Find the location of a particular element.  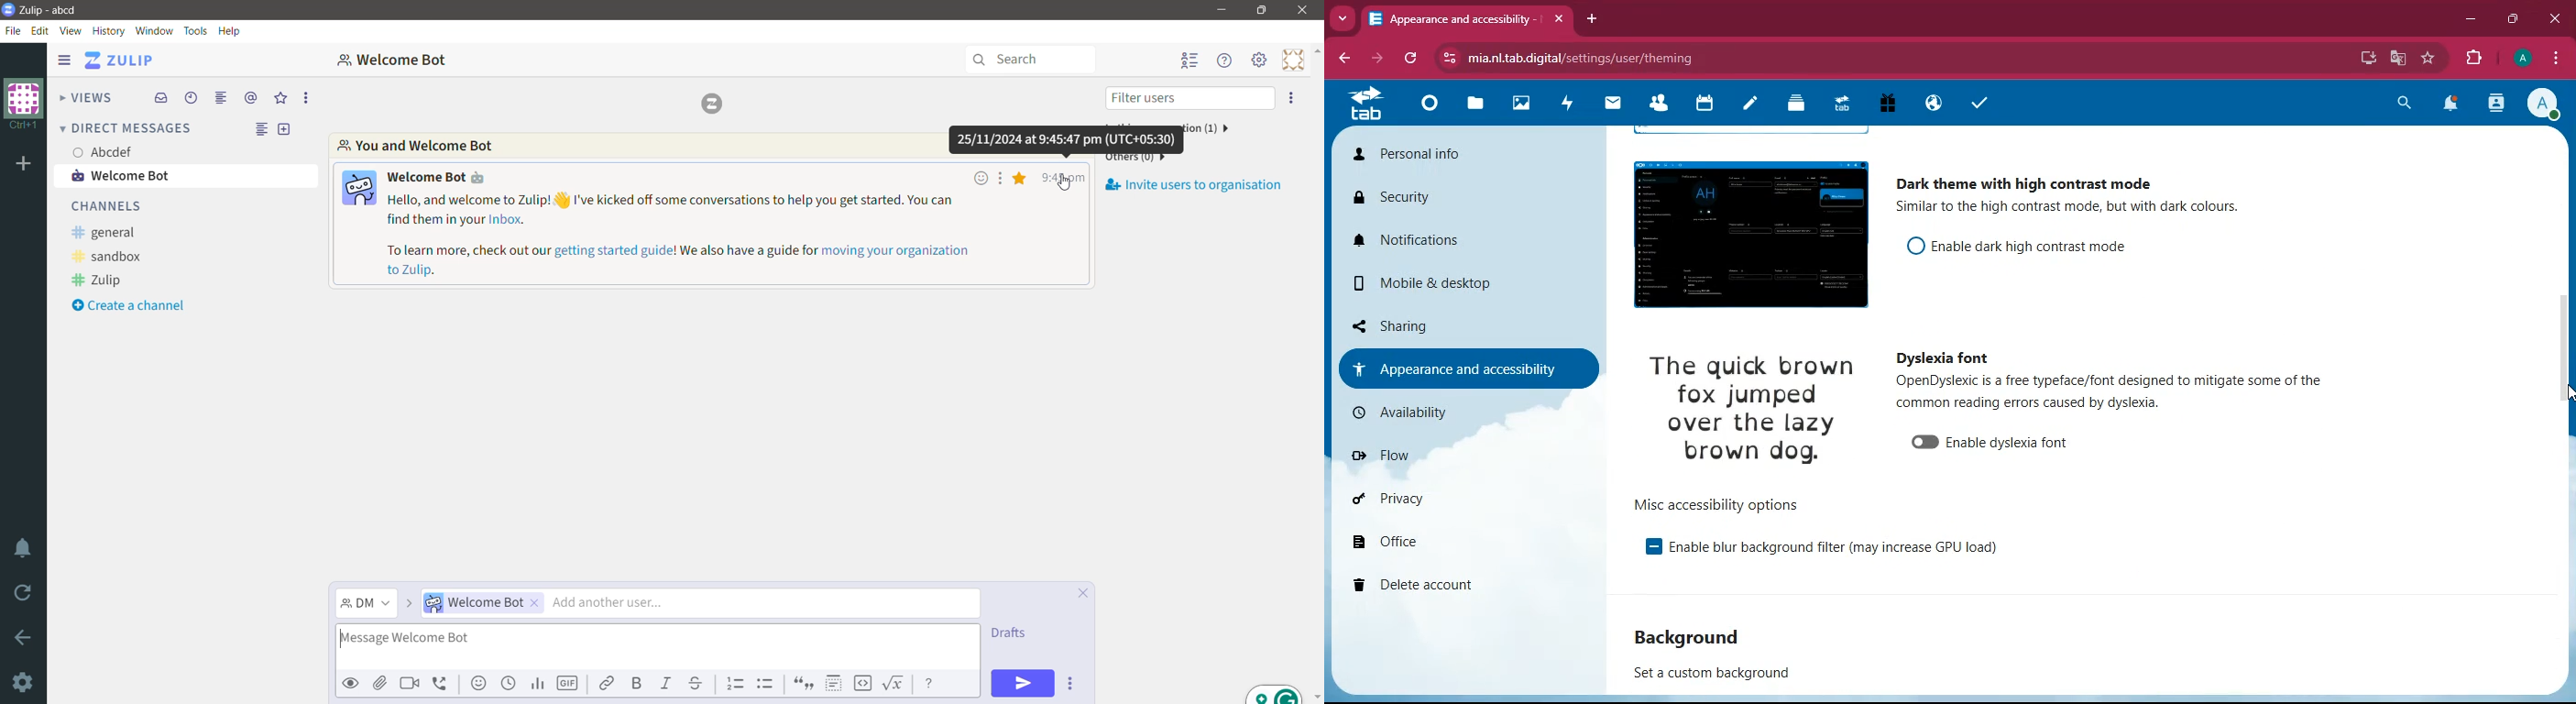

activity is located at coordinates (2494, 105).